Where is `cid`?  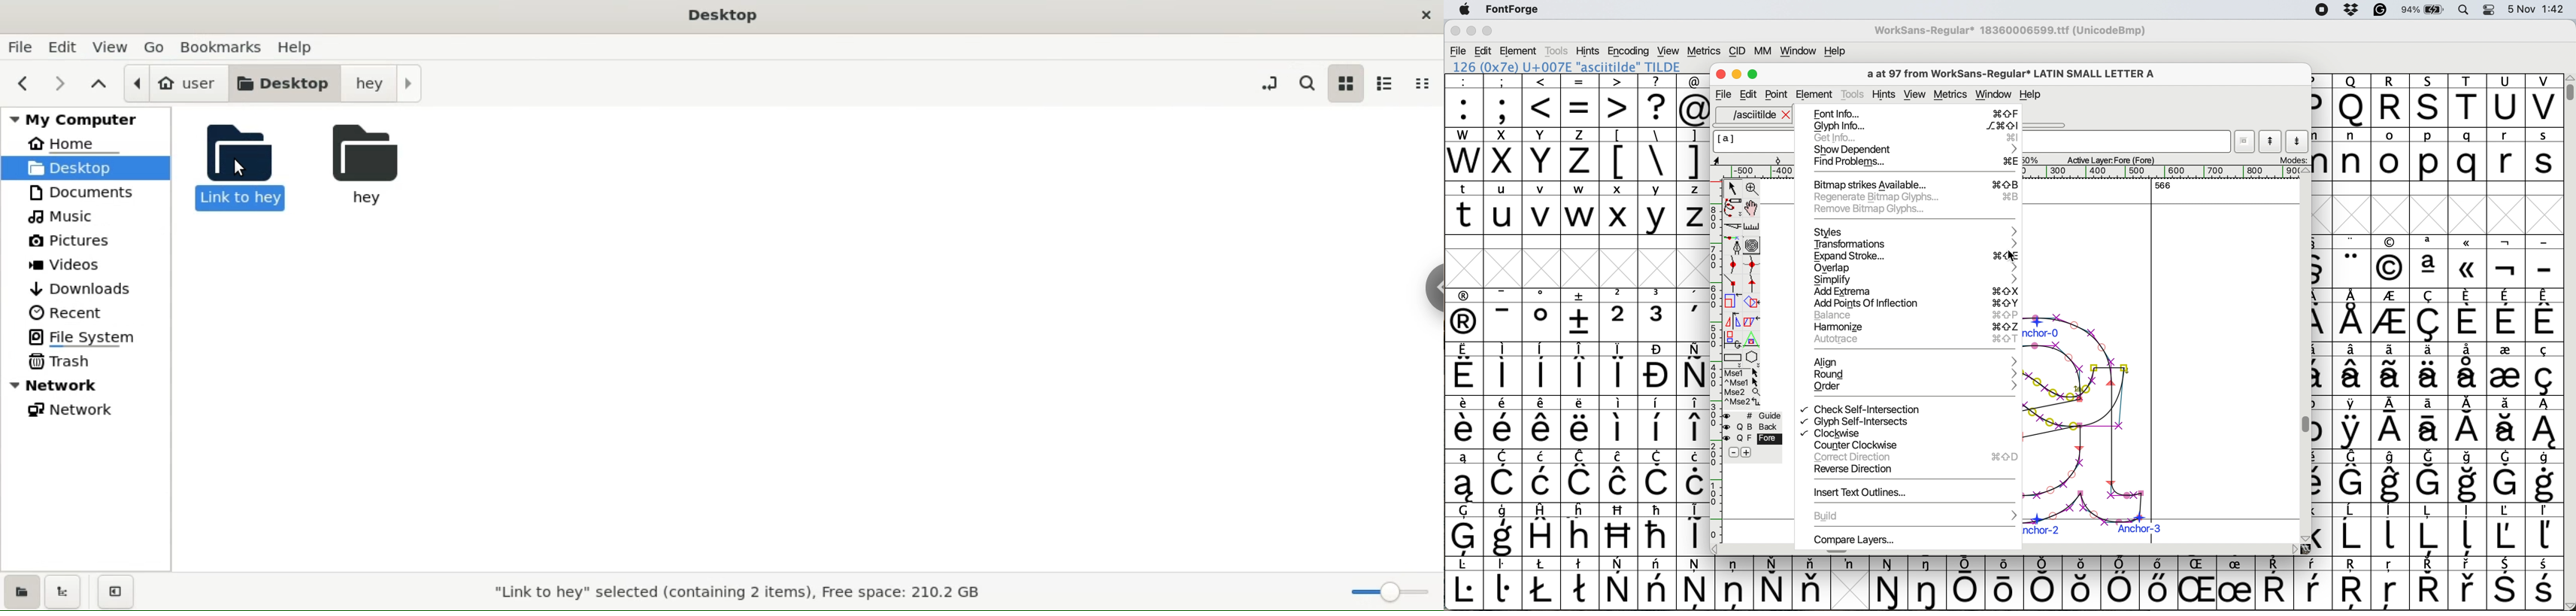 cid is located at coordinates (1736, 52).